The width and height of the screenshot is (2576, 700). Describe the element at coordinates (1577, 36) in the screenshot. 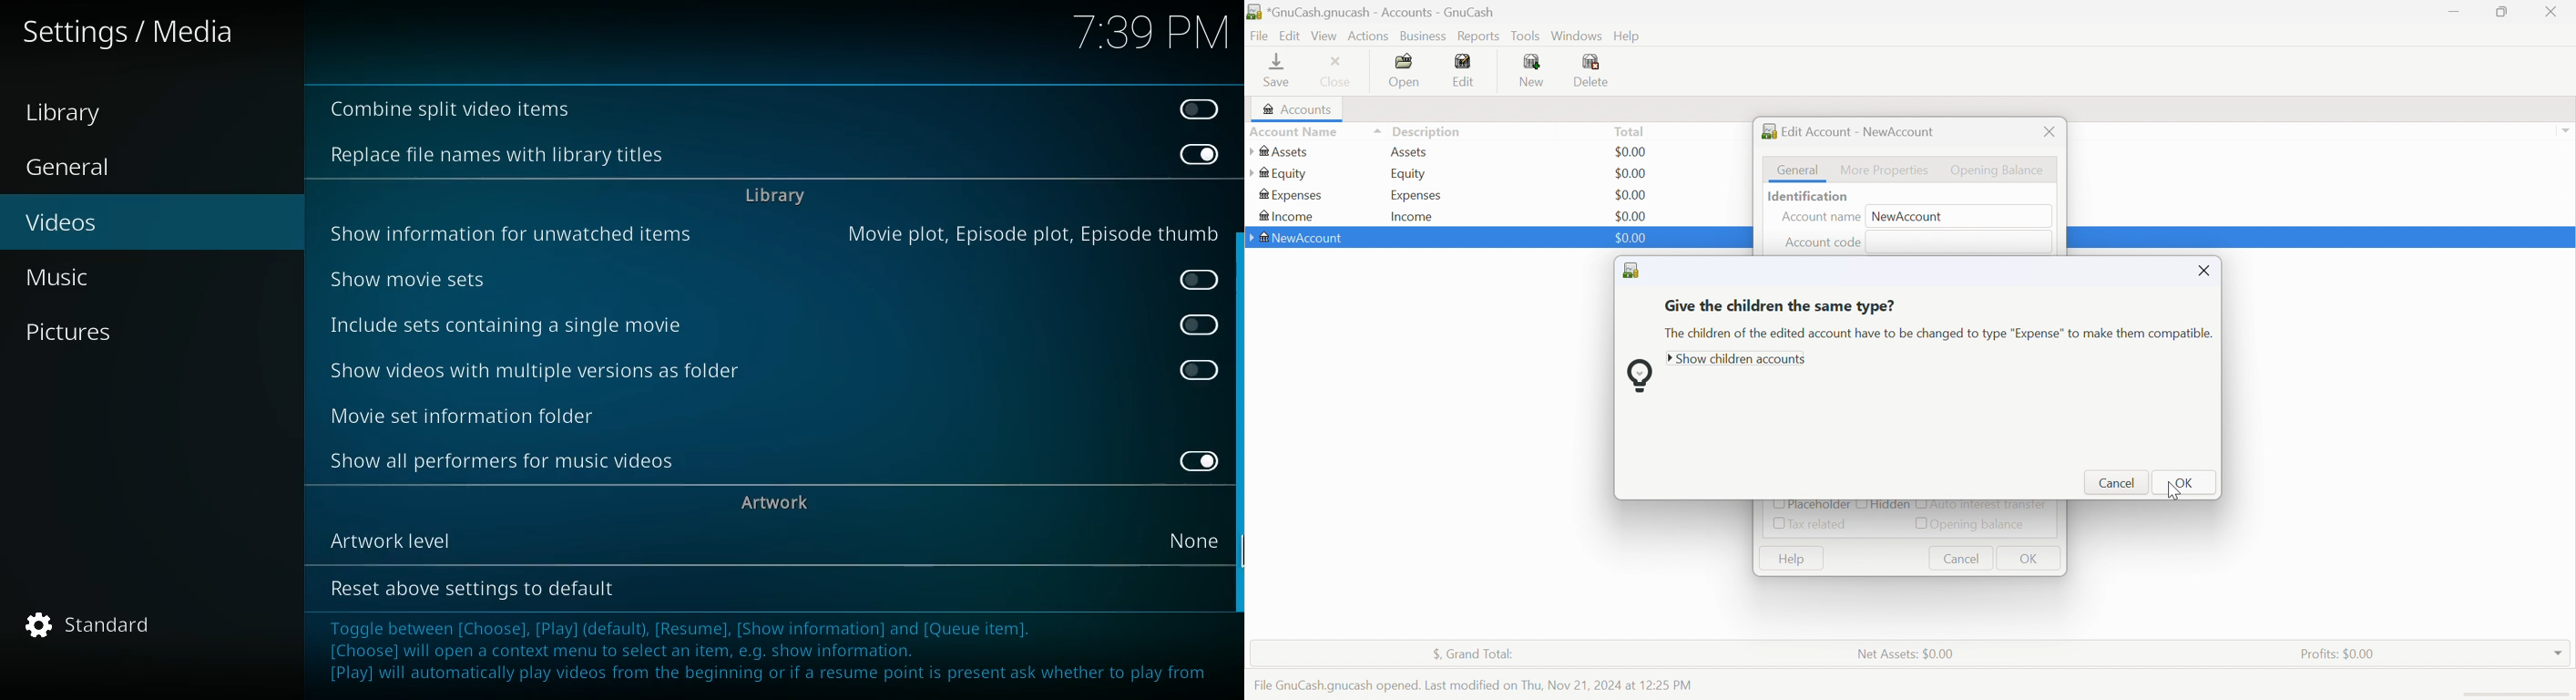

I see `Windows` at that location.